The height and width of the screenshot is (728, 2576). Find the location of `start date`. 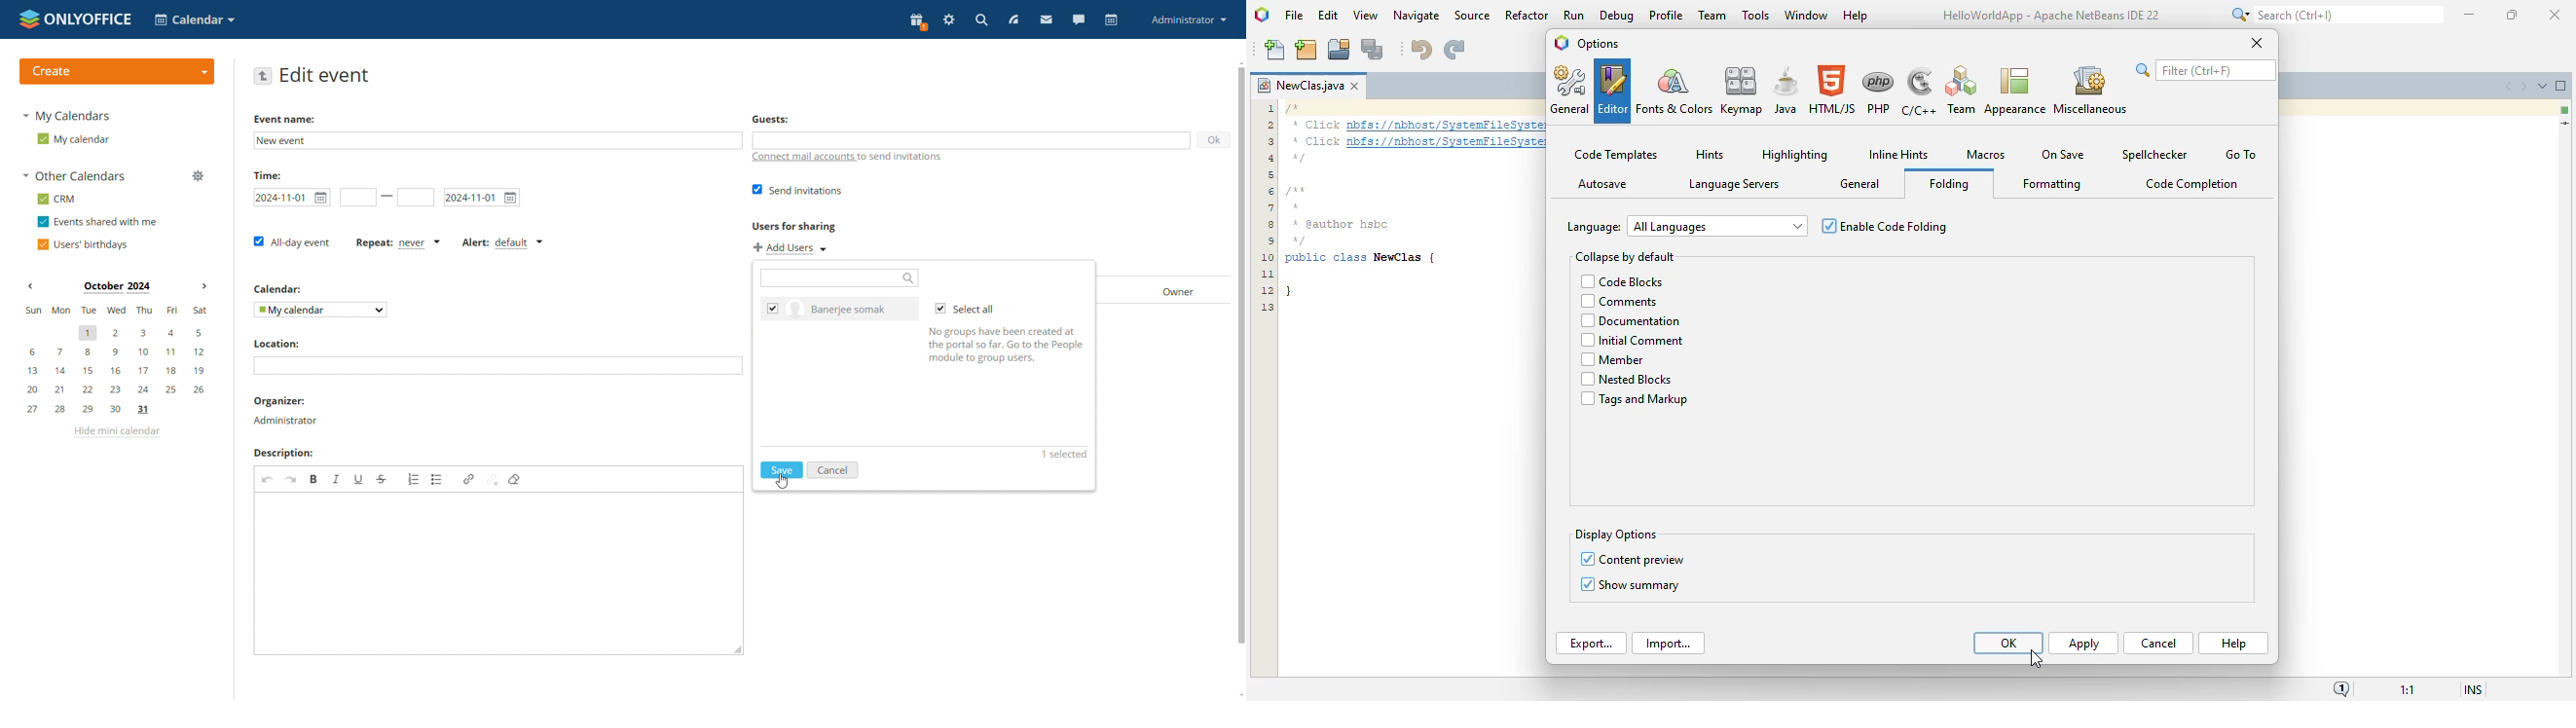

start date is located at coordinates (290, 197).